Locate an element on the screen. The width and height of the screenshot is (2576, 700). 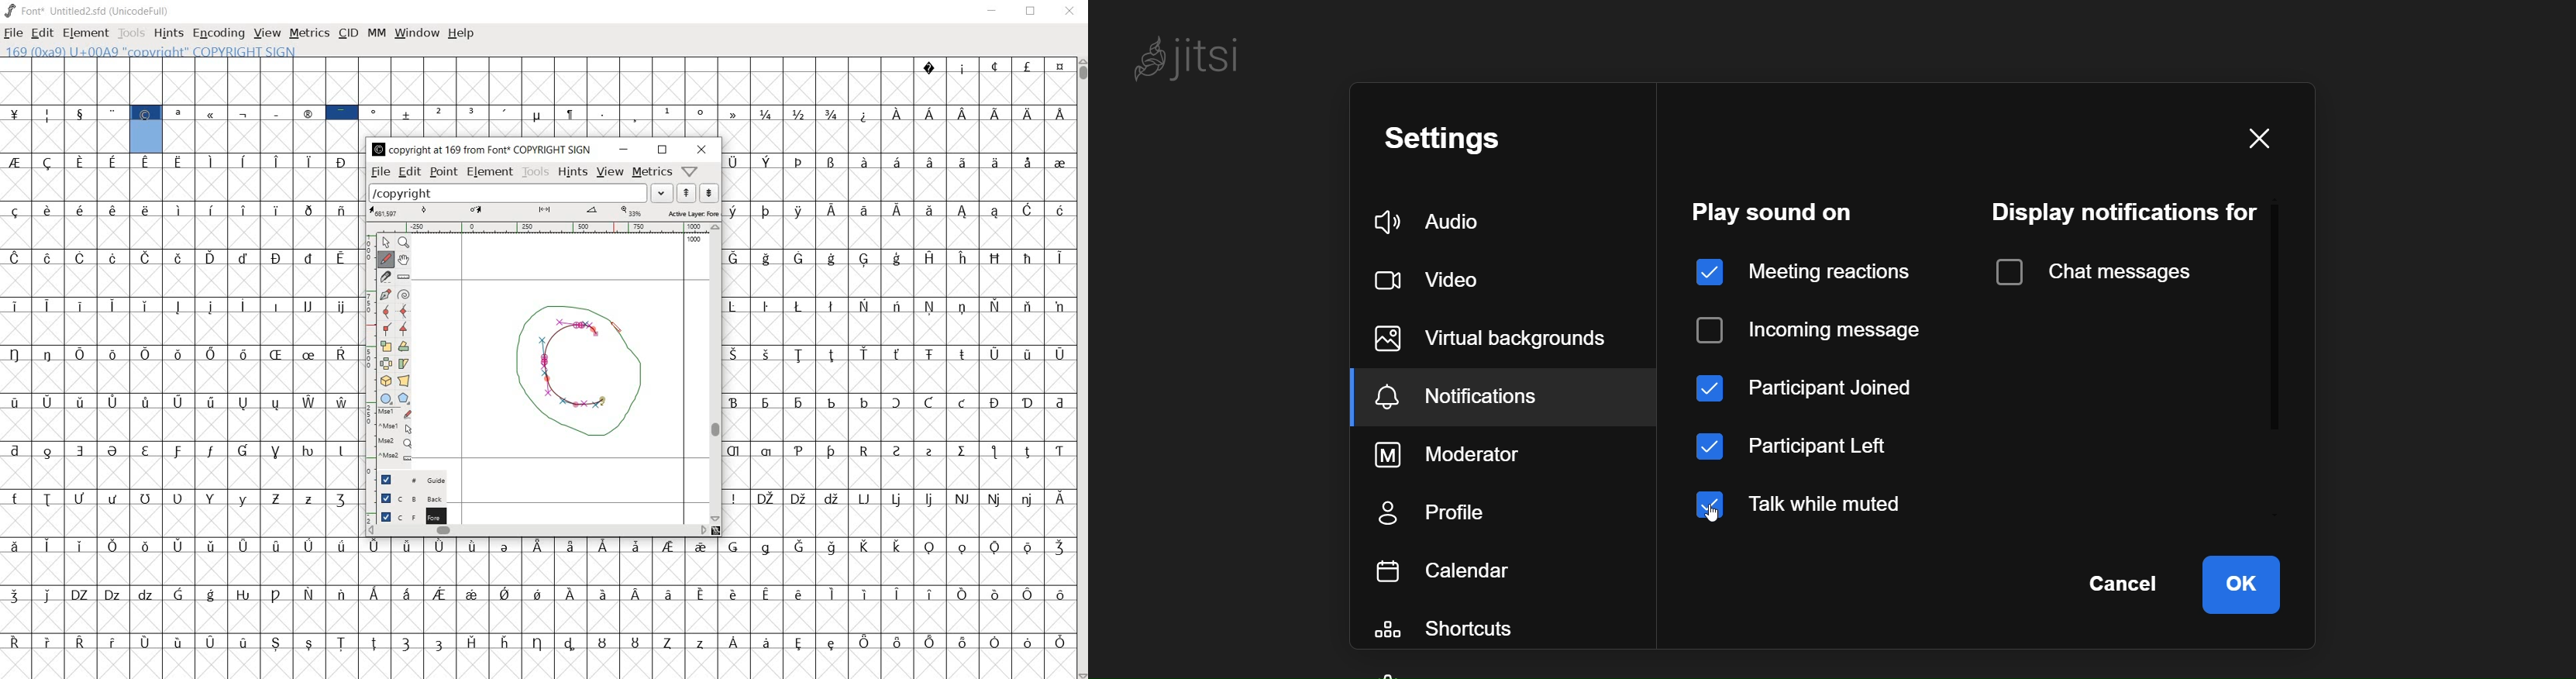
close is located at coordinates (705, 149).